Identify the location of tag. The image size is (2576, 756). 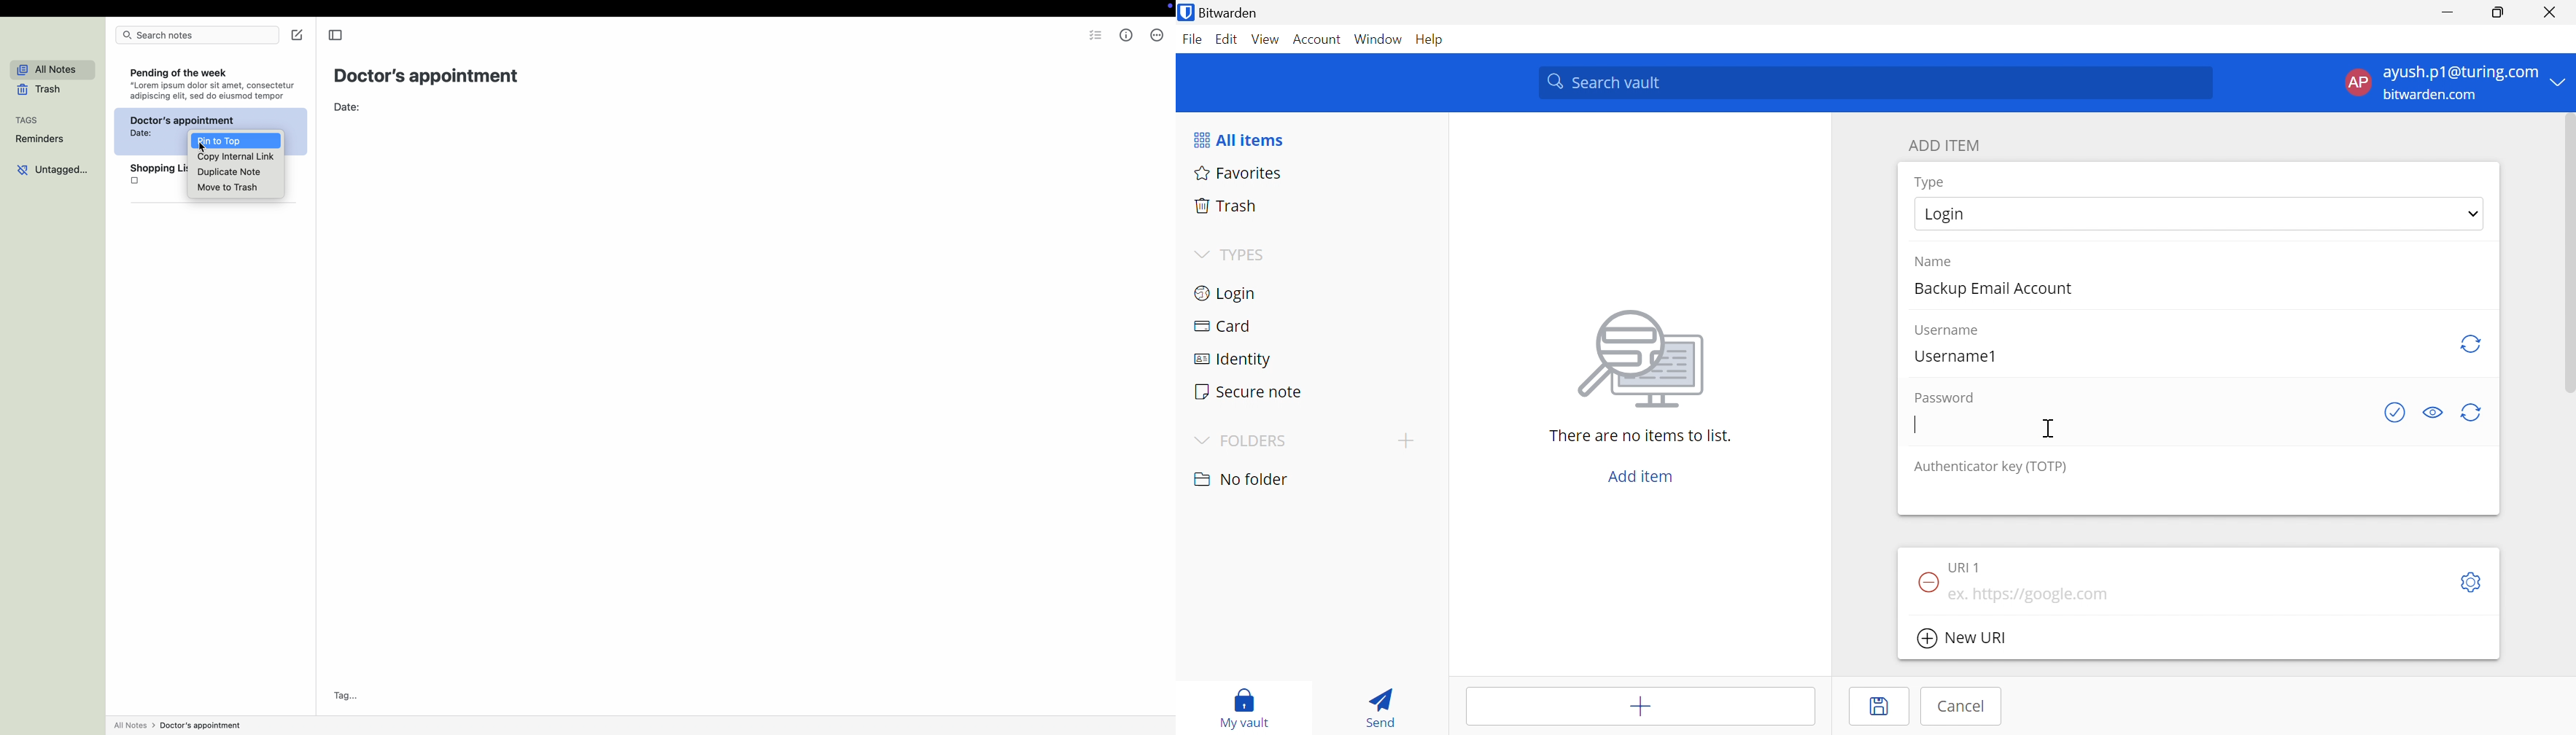
(346, 696).